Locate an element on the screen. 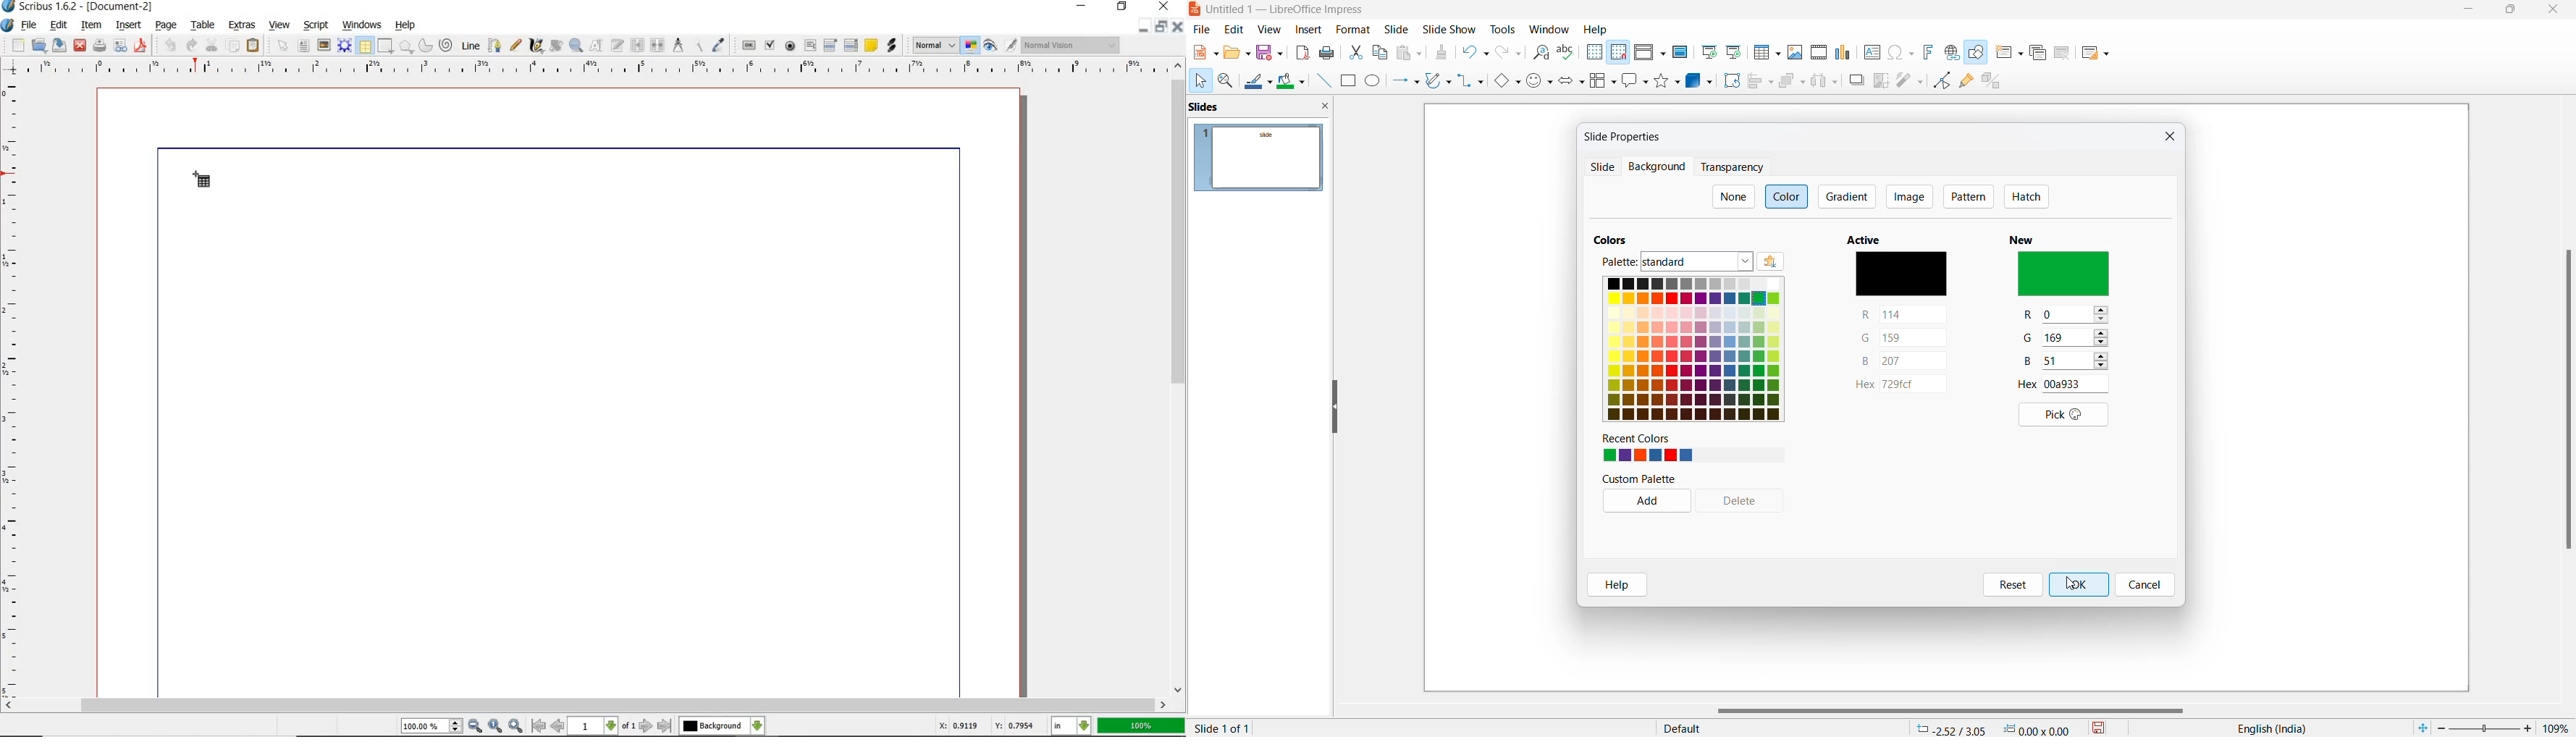 The image size is (2576, 756). fit to window is located at coordinates (2422, 726).